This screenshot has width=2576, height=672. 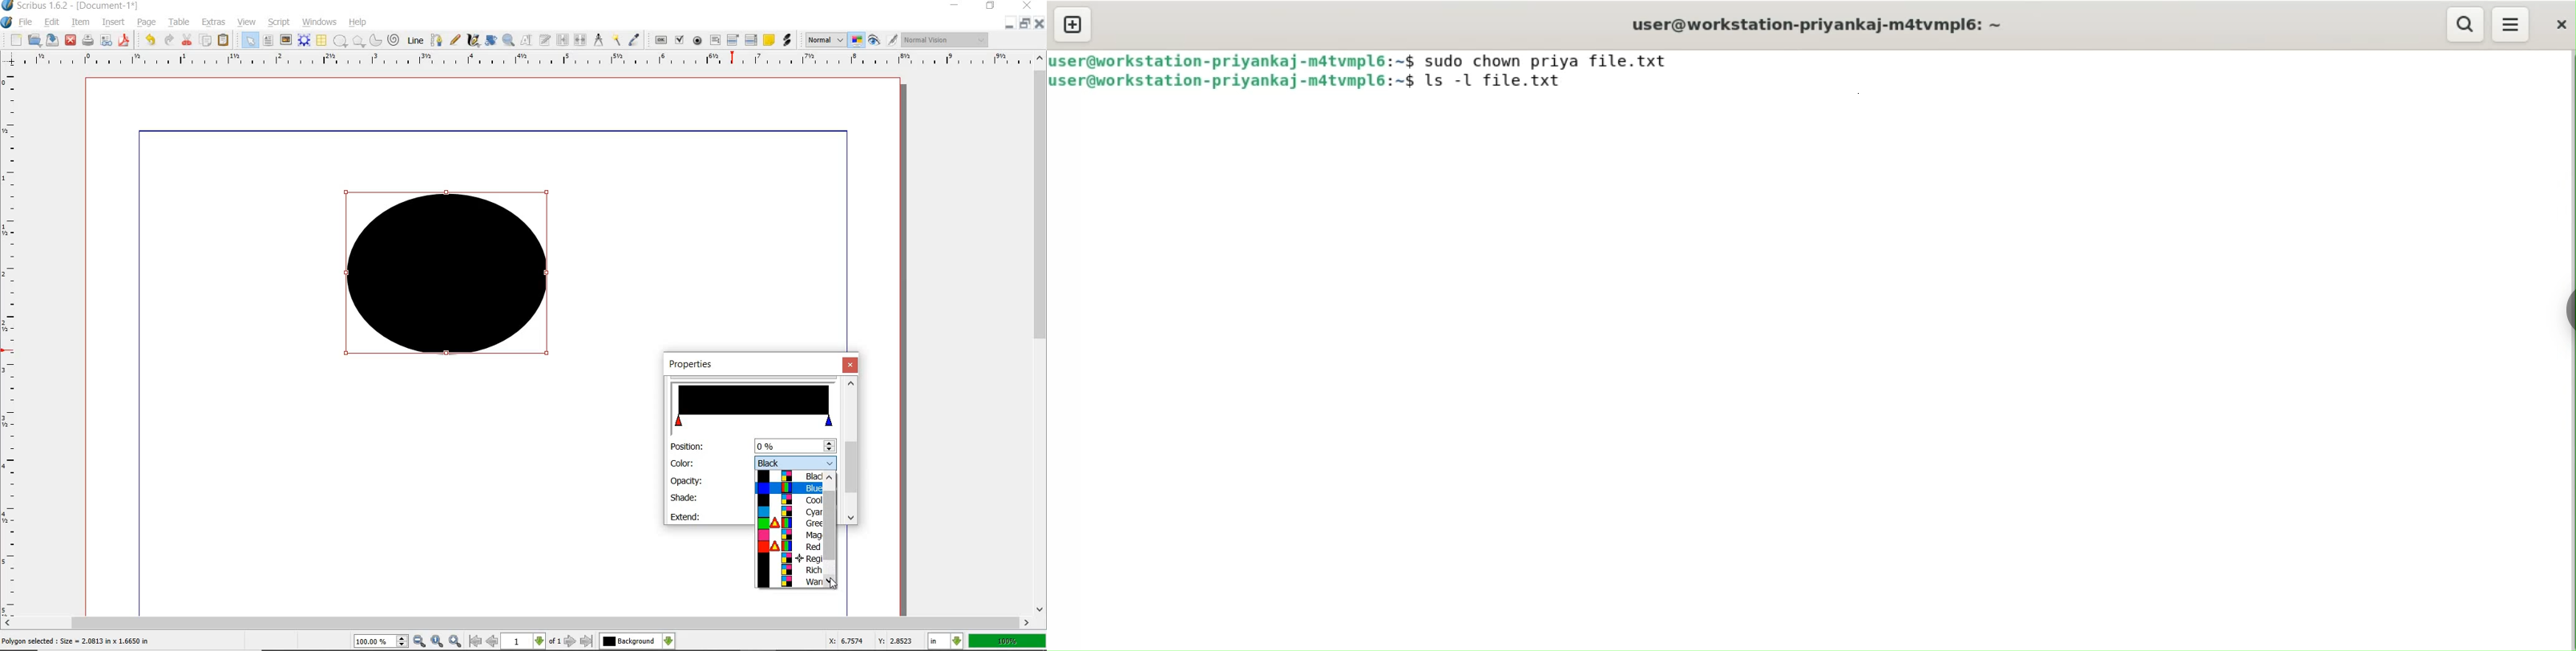 I want to click on visual appearance of the display, so click(x=946, y=41).